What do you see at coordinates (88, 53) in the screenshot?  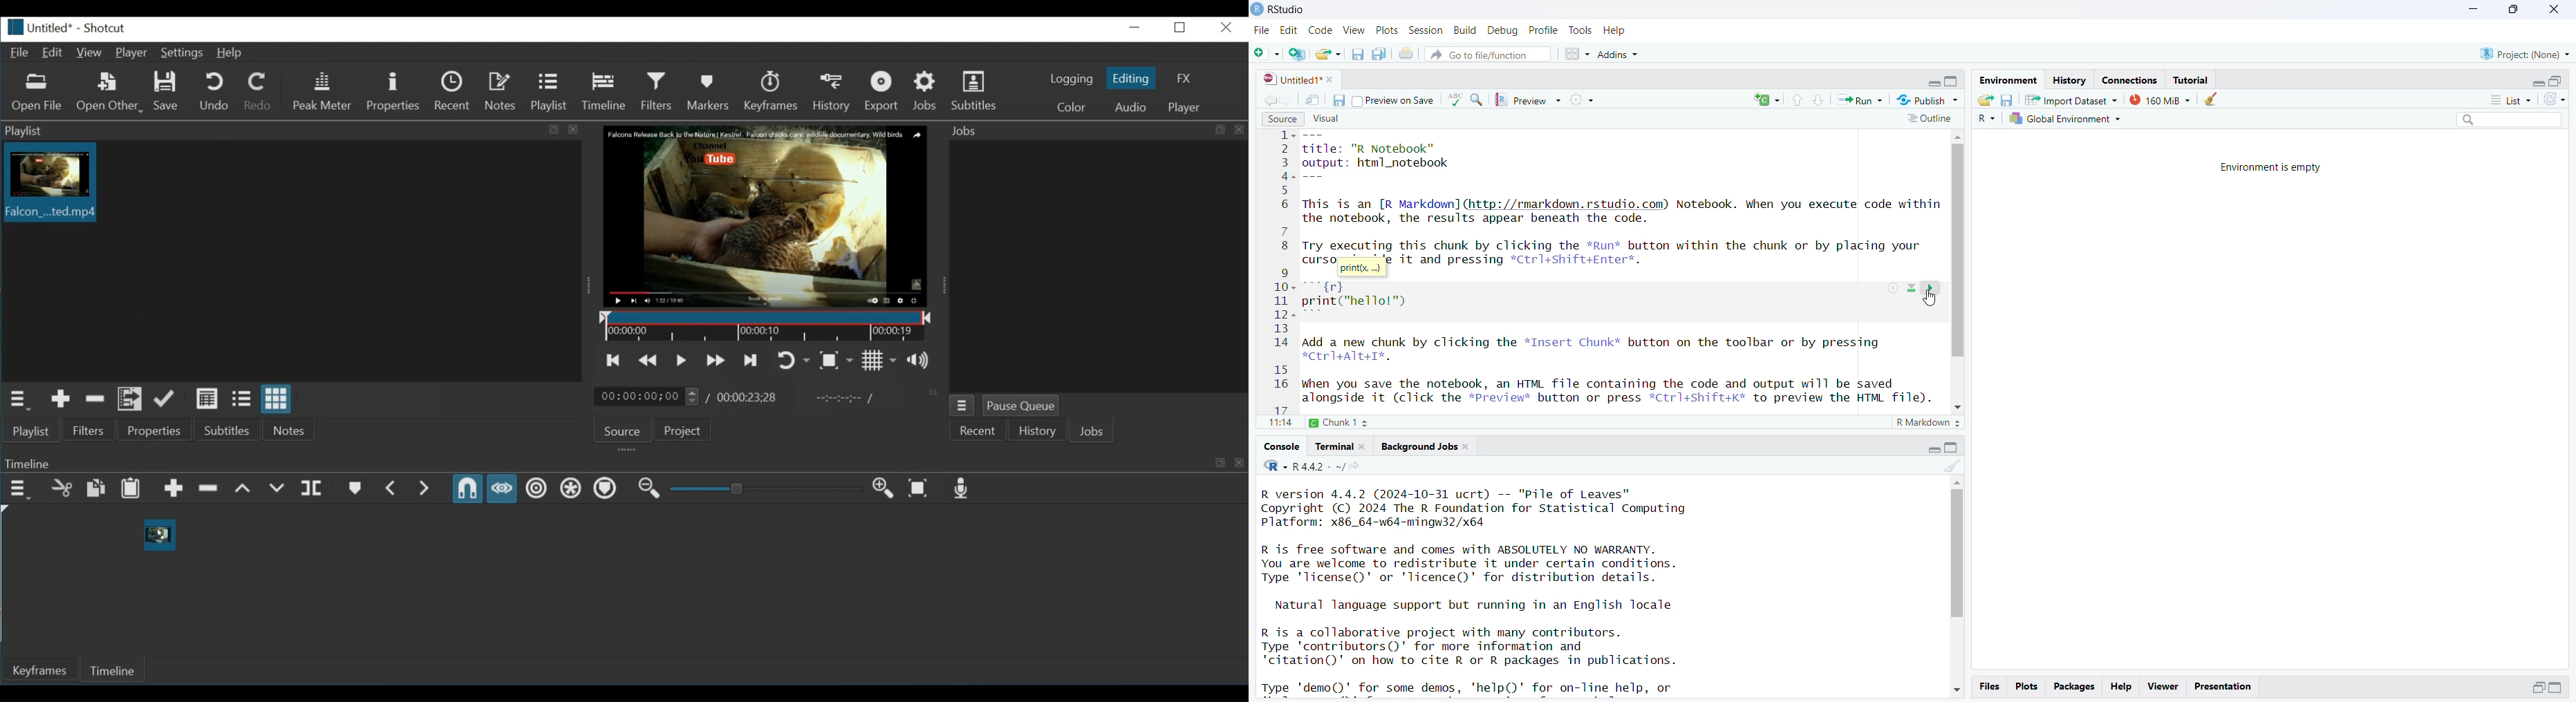 I see `View` at bounding box center [88, 53].